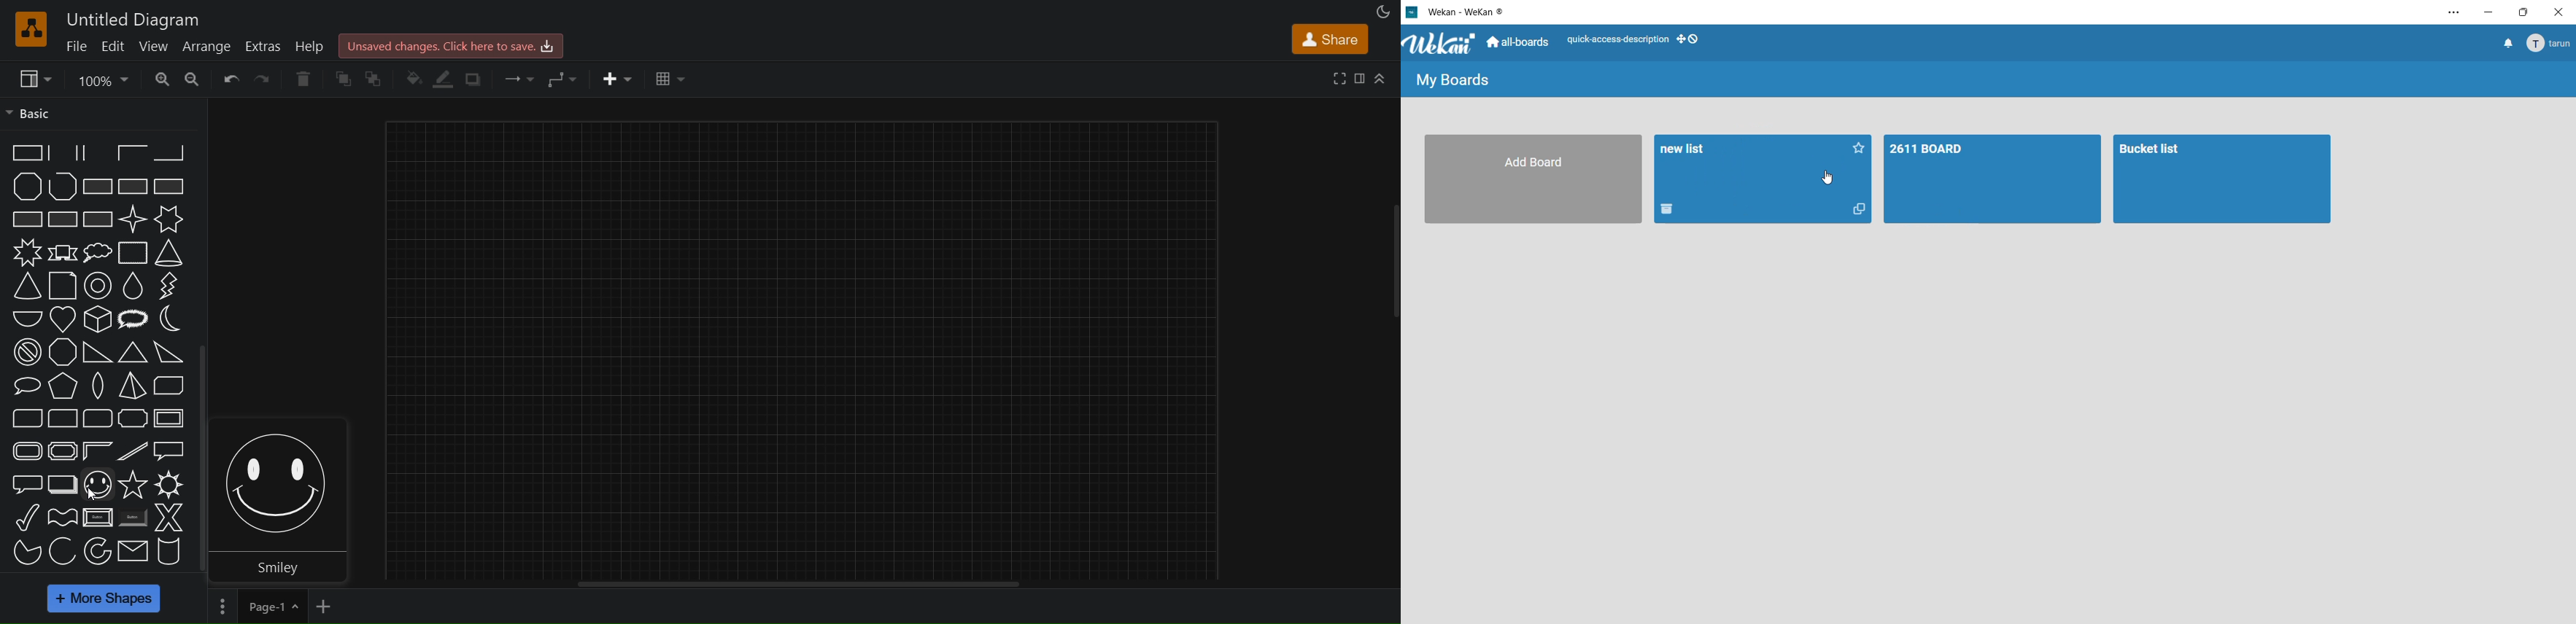  What do you see at coordinates (1617, 38) in the screenshot?
I see `quick access description` at bounding box center [1617, 38].